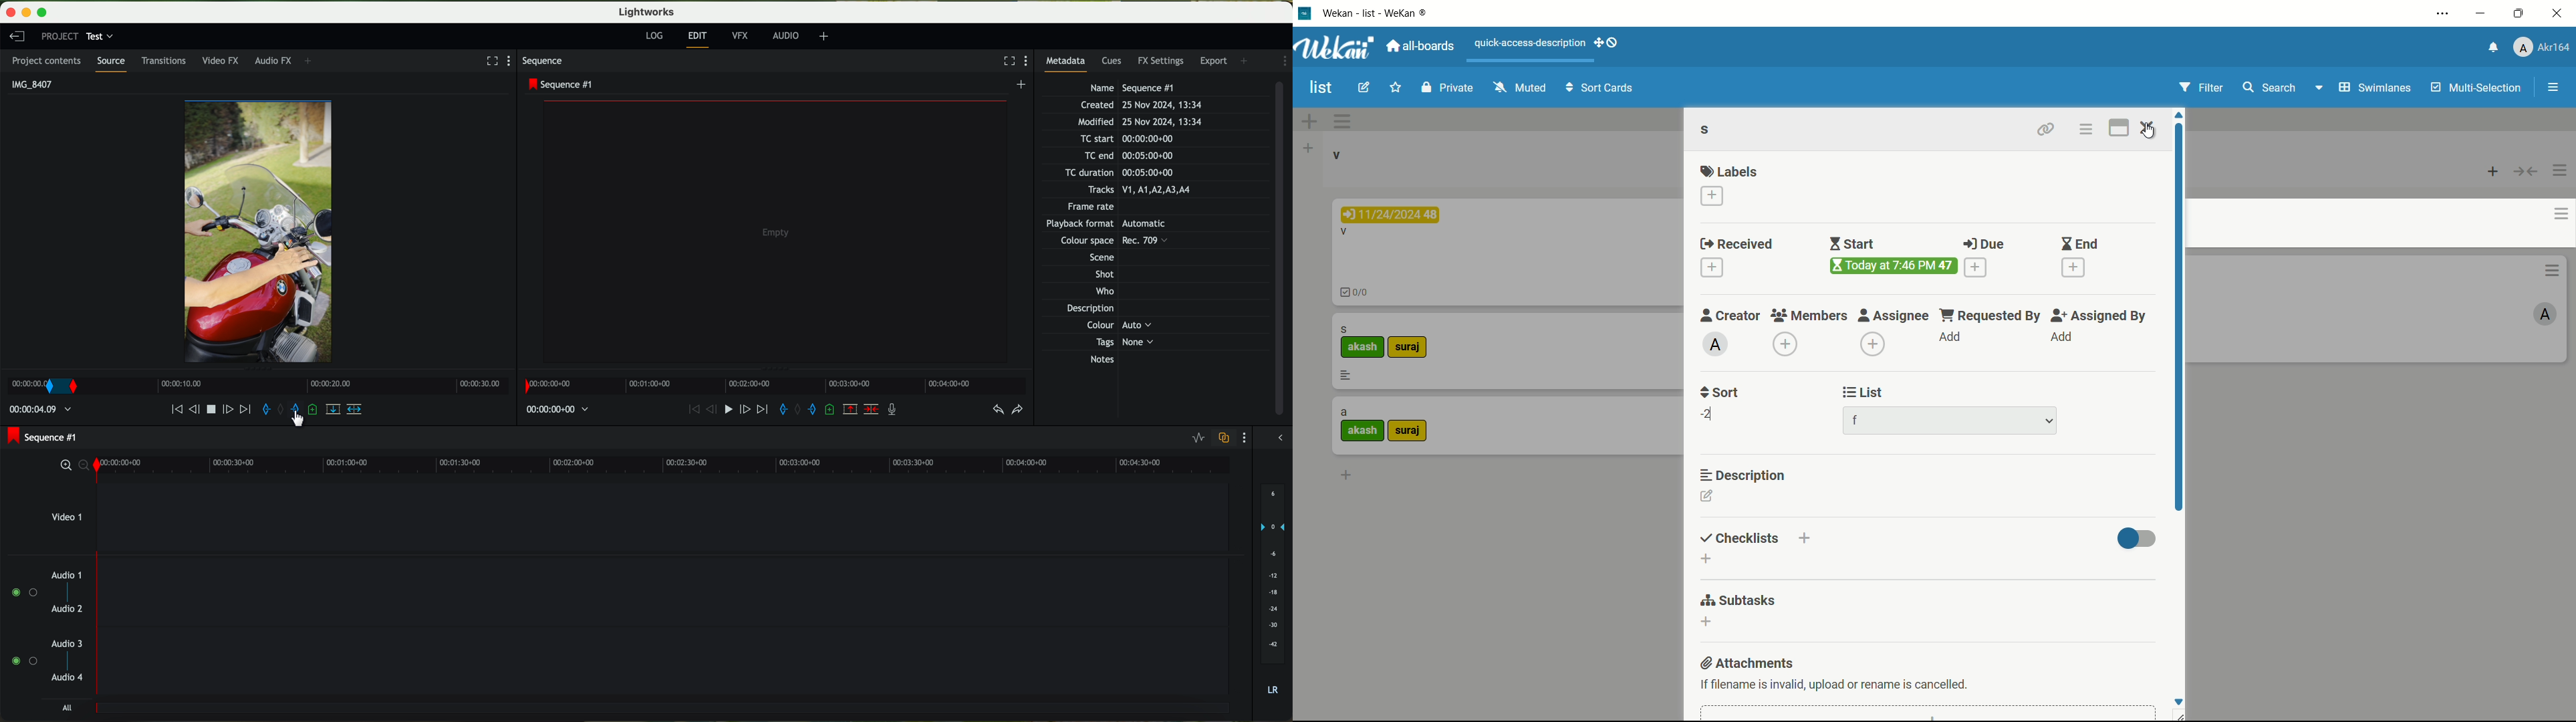  Describe the element at coordinates (2180, 700) in the screenshot. I see `Scroll down` at that location.